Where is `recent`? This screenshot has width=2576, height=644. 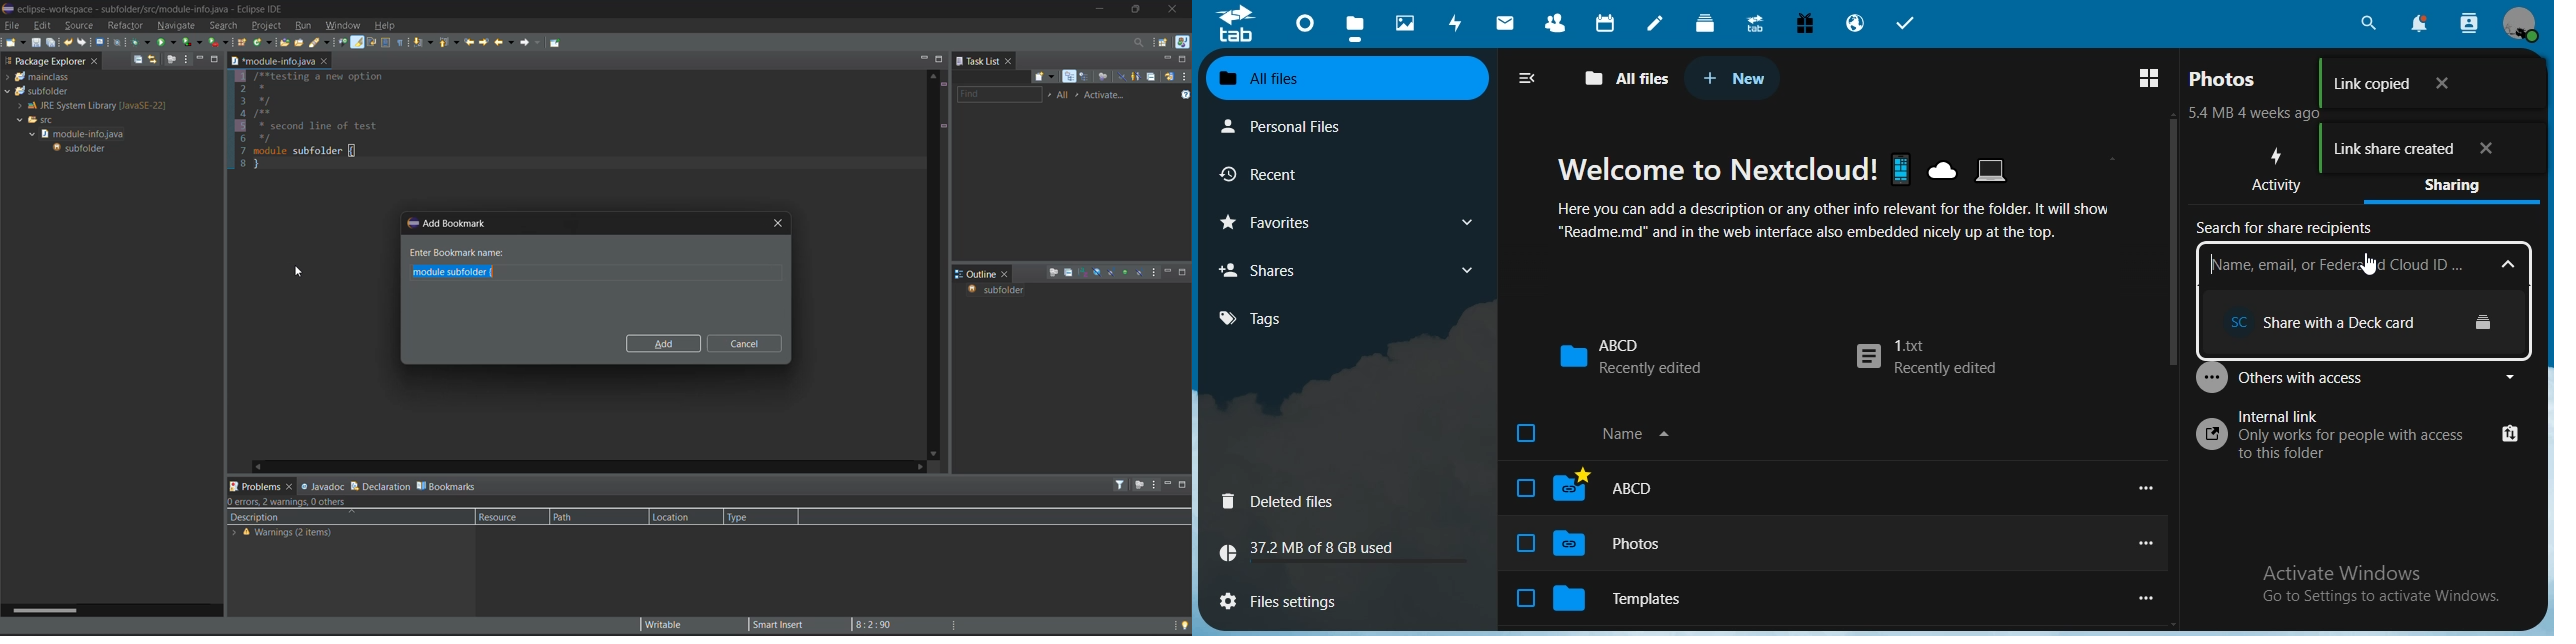
recent is located at coordinates (1295, 175).